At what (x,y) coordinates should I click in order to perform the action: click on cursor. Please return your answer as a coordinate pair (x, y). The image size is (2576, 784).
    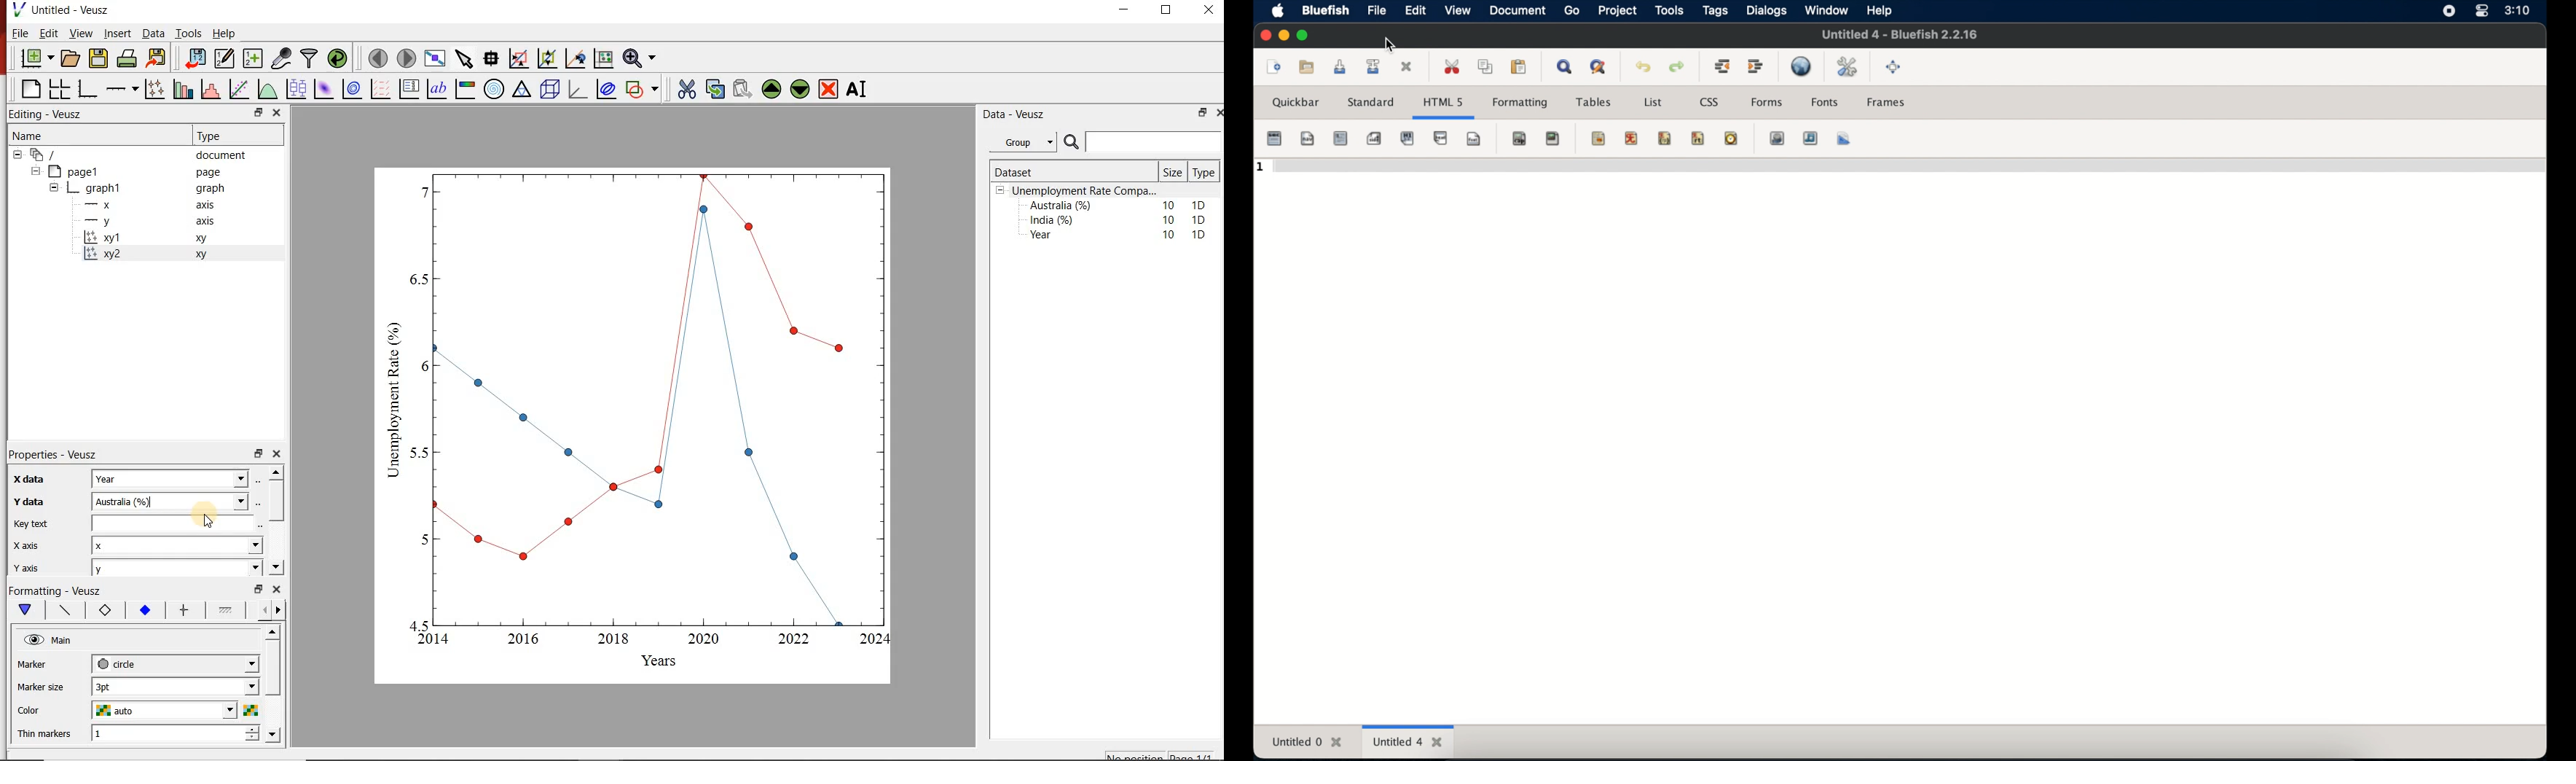
    Looking at the image, I should click on (1388, 44).